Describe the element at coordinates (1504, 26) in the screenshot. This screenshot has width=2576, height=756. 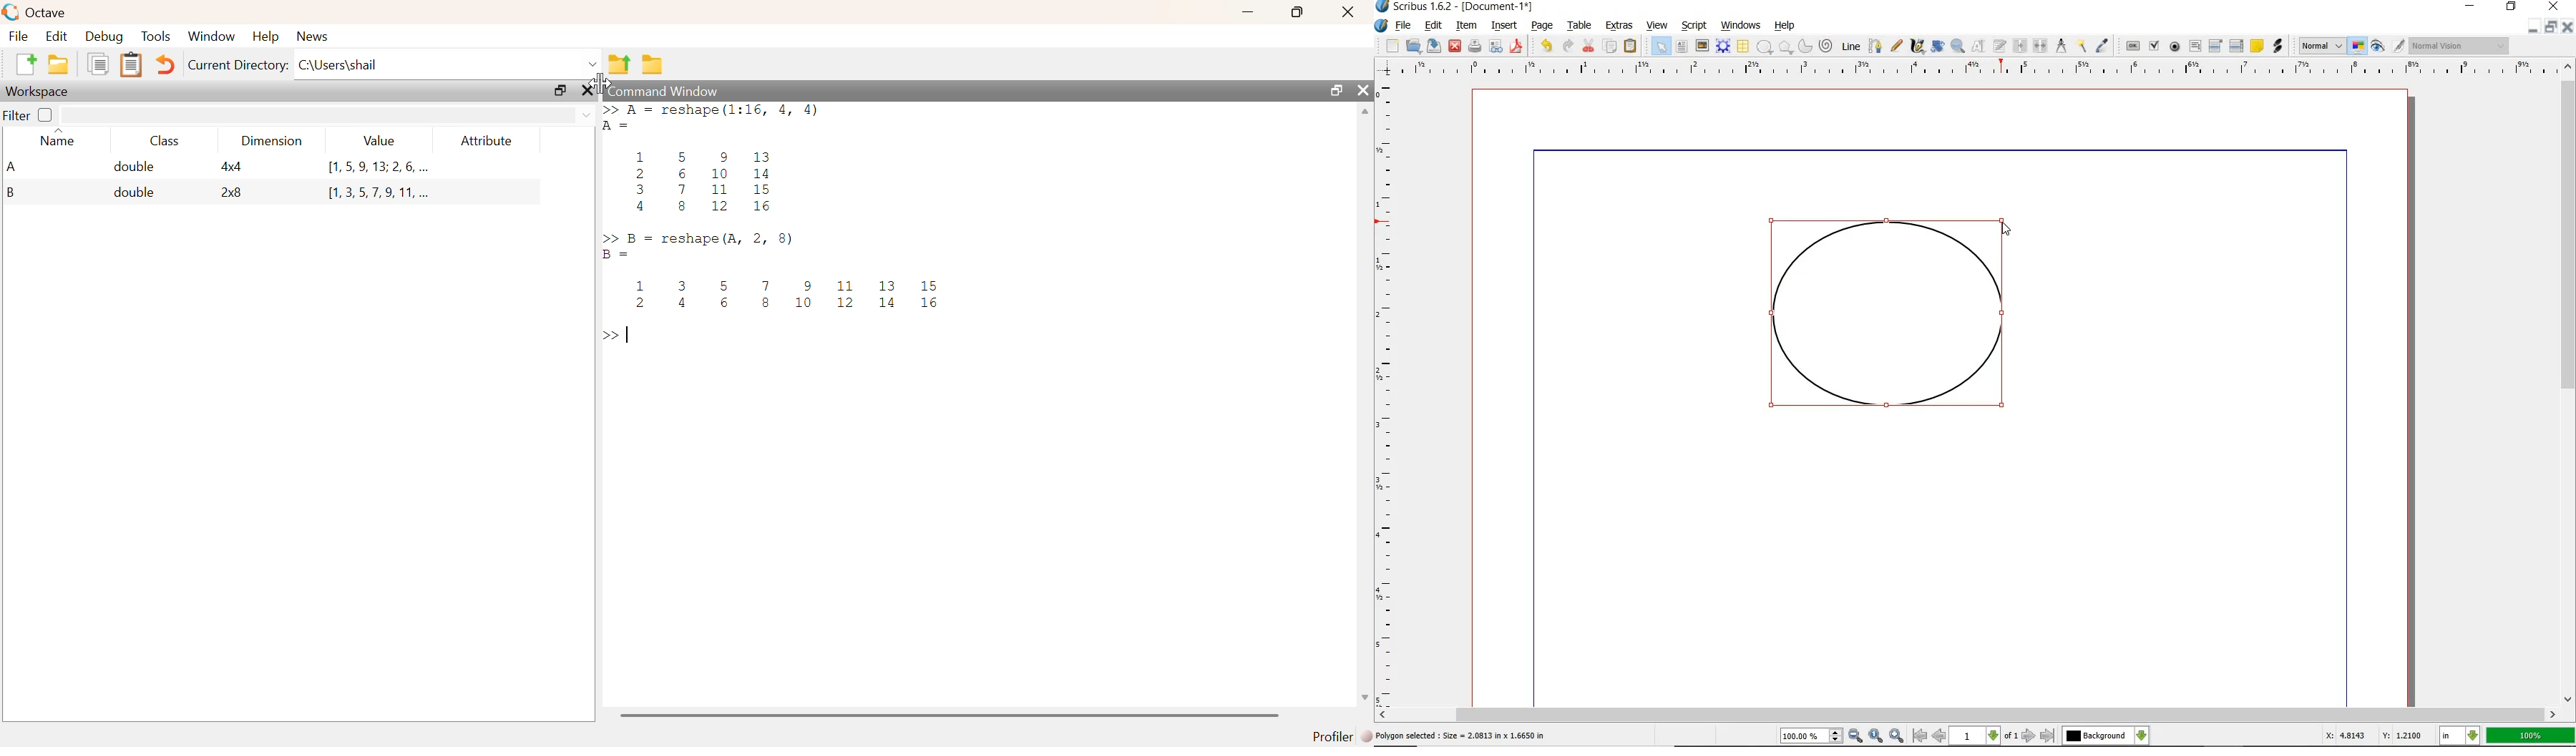
I see `INSERT` at that location.